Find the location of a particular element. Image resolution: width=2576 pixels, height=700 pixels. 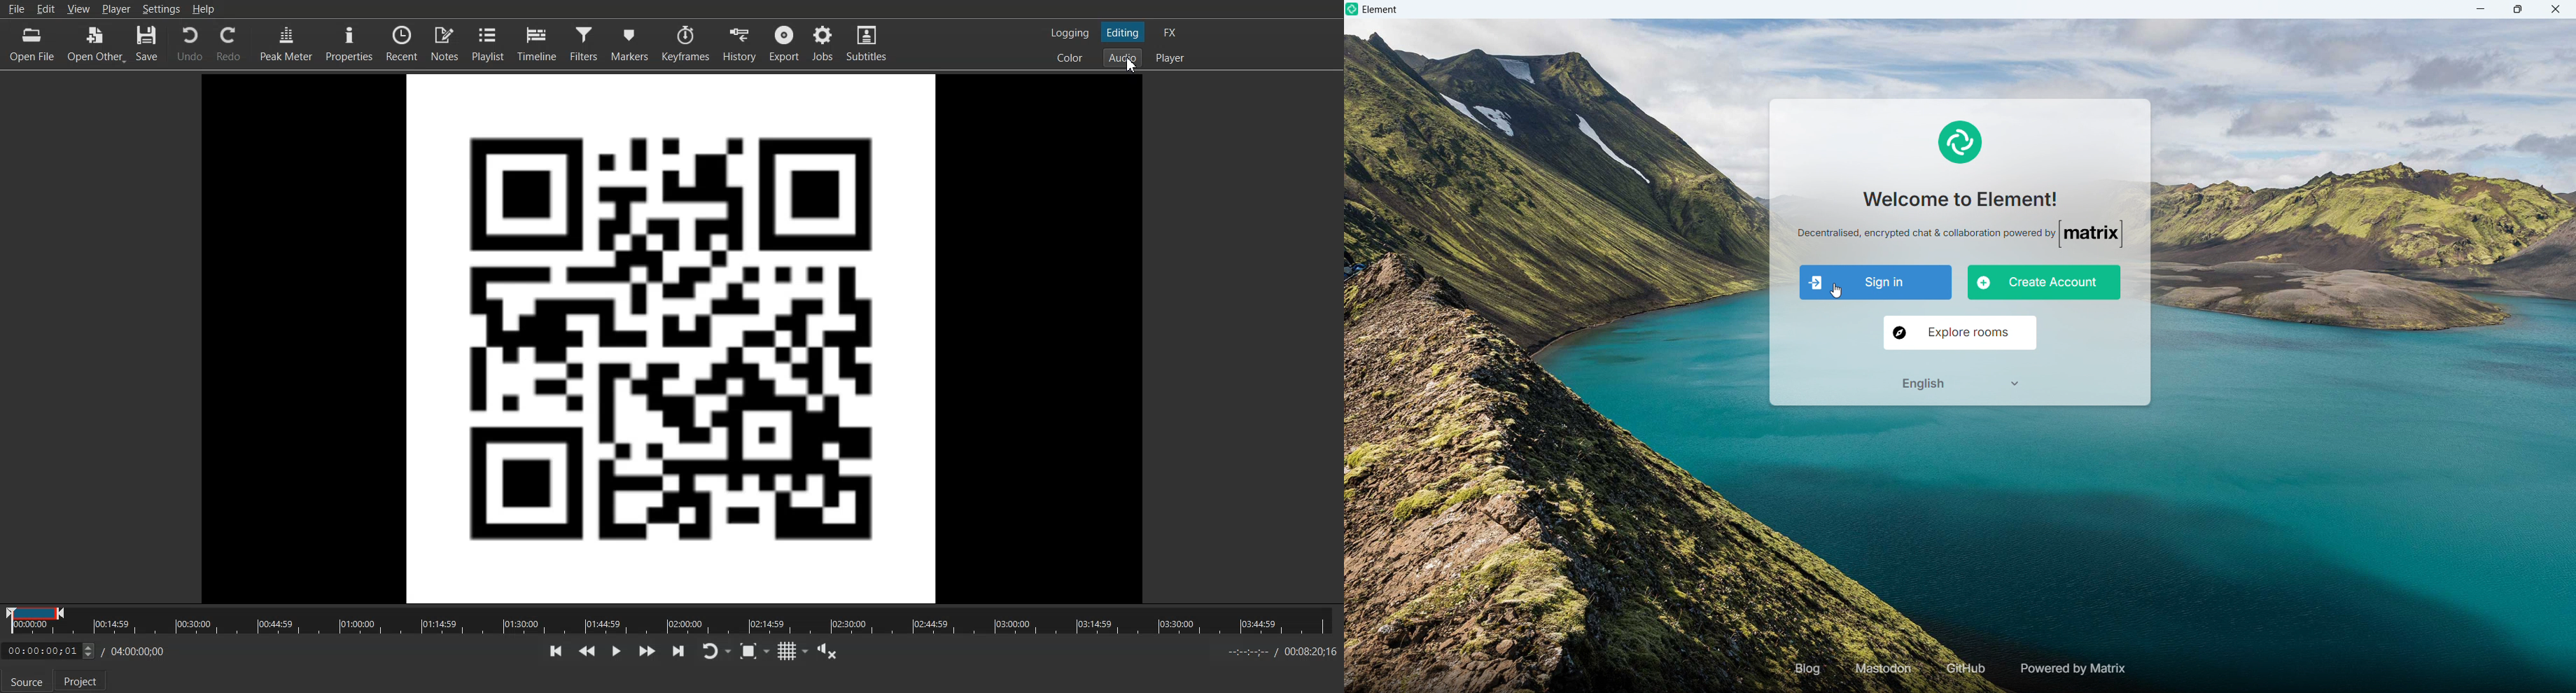

cursor movement is located at coordinates (1839, 291).